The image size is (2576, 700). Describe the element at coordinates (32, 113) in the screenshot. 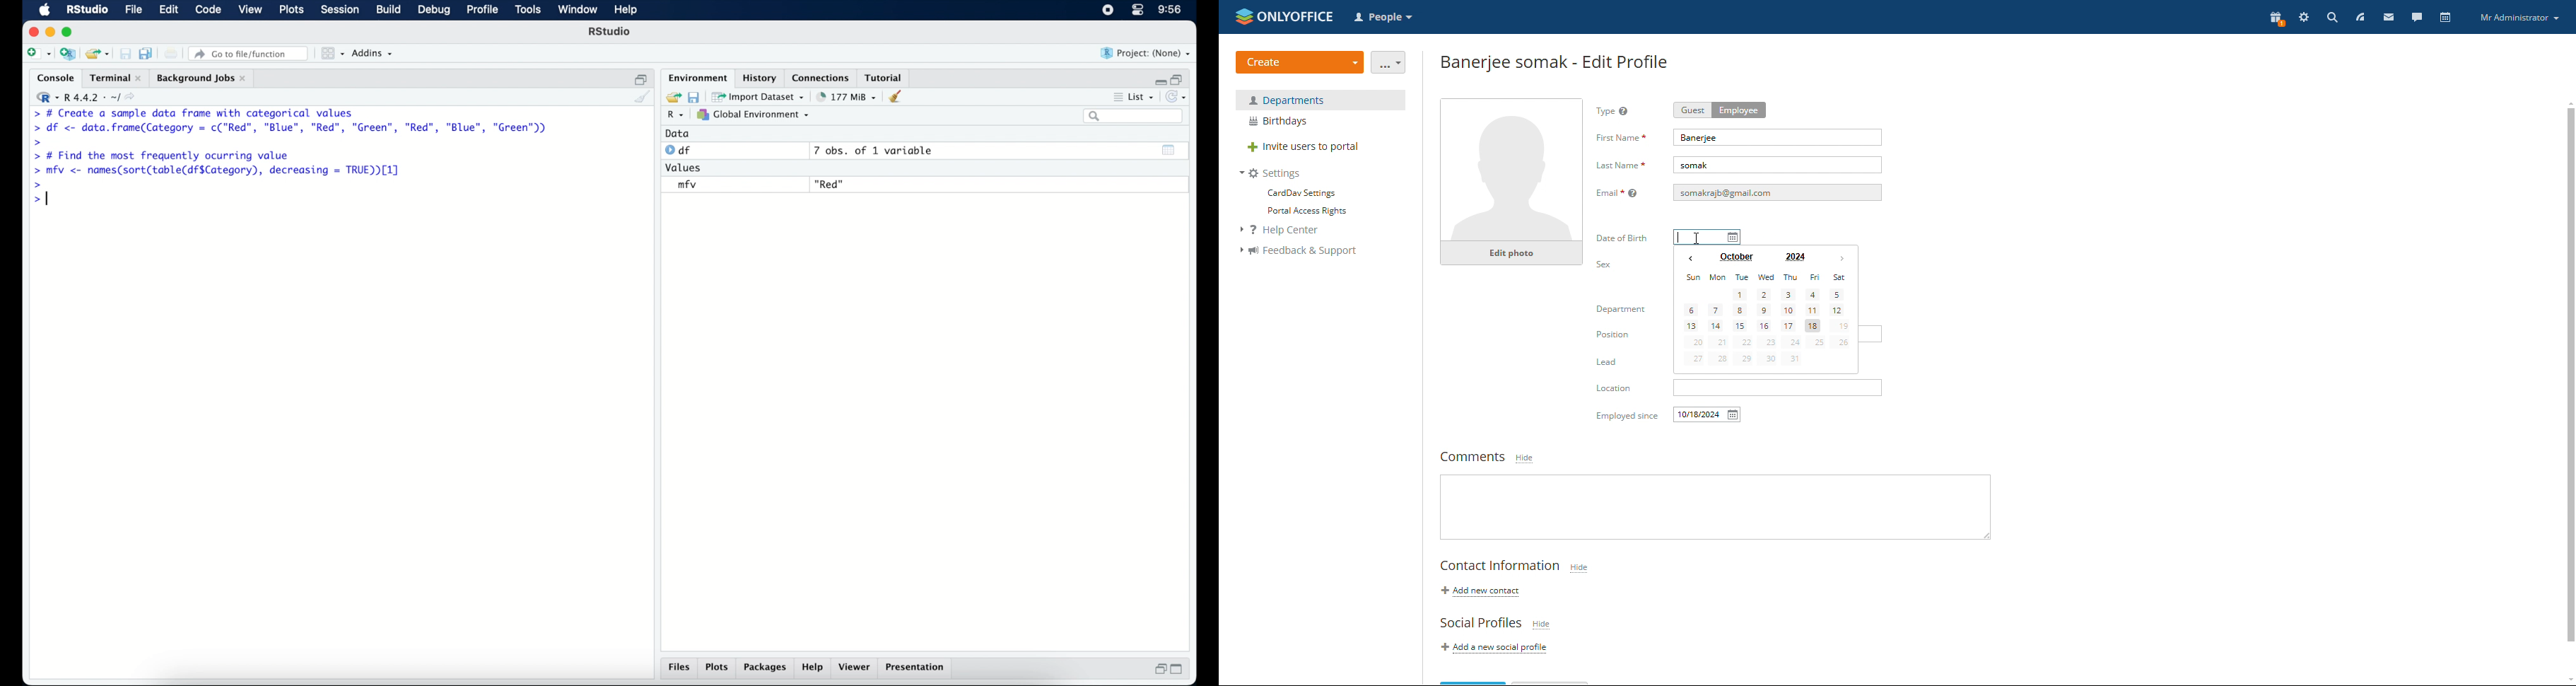

I see `command prompt` at that location.